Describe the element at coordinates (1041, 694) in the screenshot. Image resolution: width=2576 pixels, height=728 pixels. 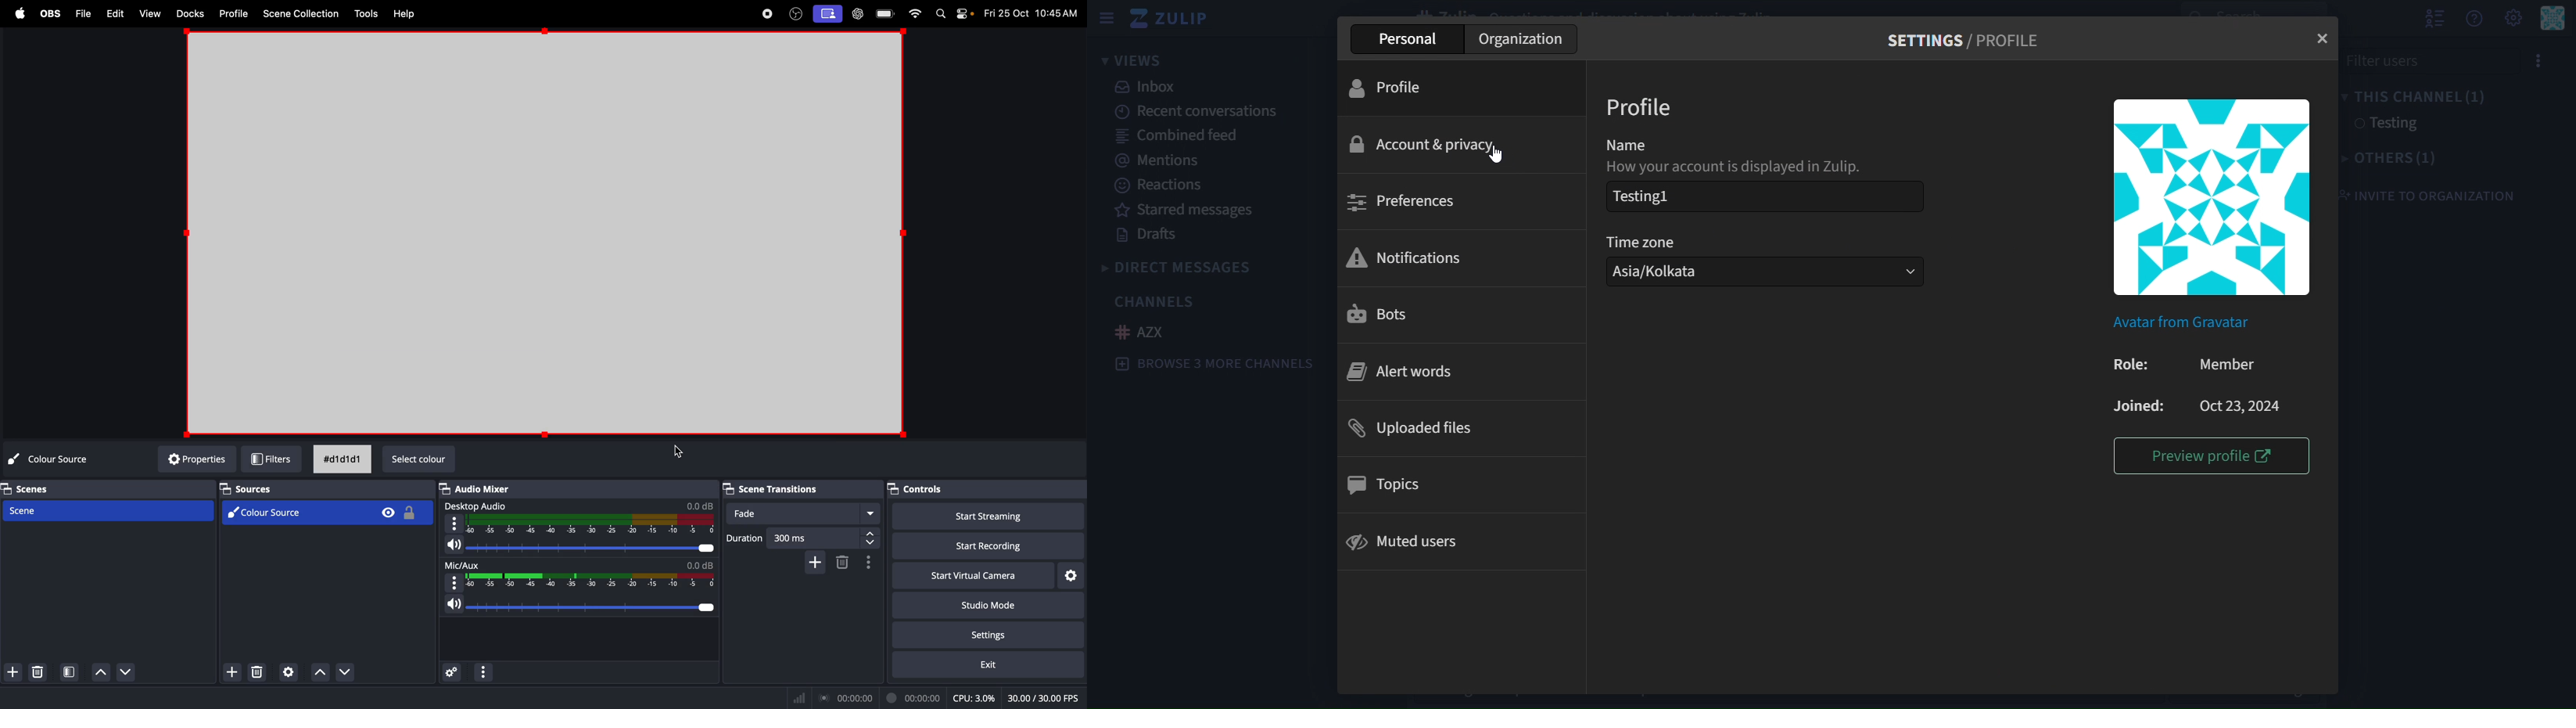
I see `client fps` at that location.